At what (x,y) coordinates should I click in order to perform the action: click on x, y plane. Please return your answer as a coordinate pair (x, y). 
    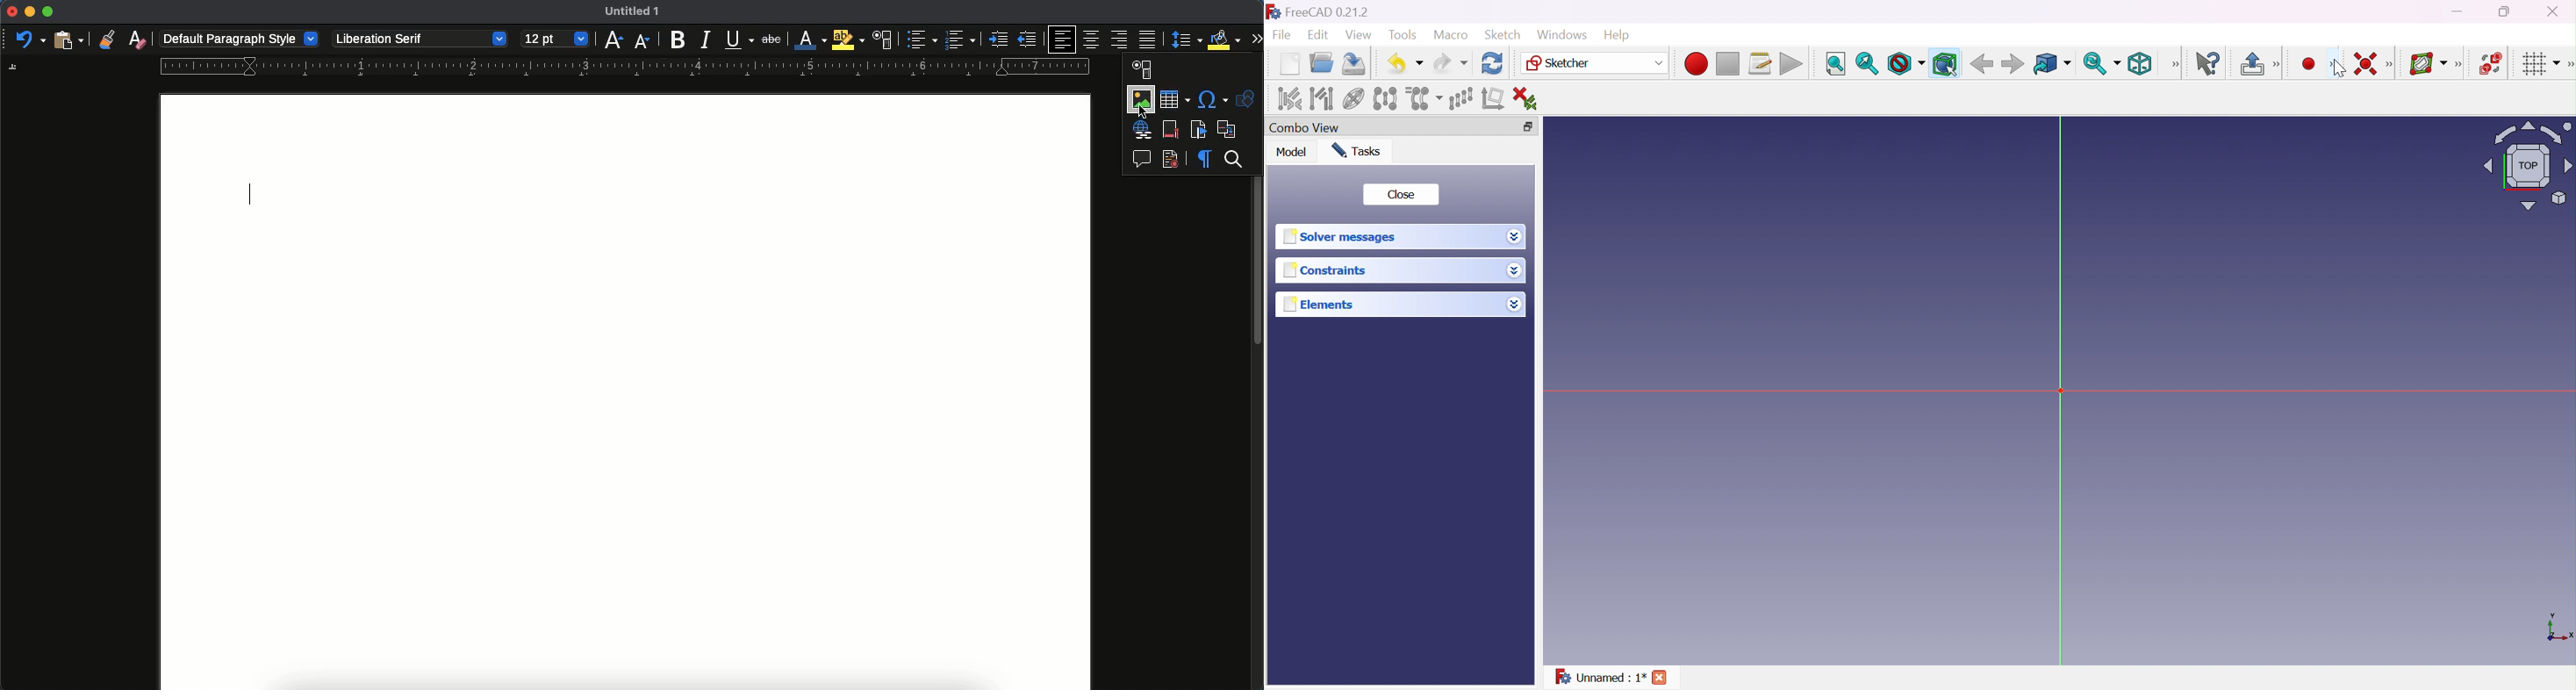
    Looking at the image, I should click on (2560, 628).